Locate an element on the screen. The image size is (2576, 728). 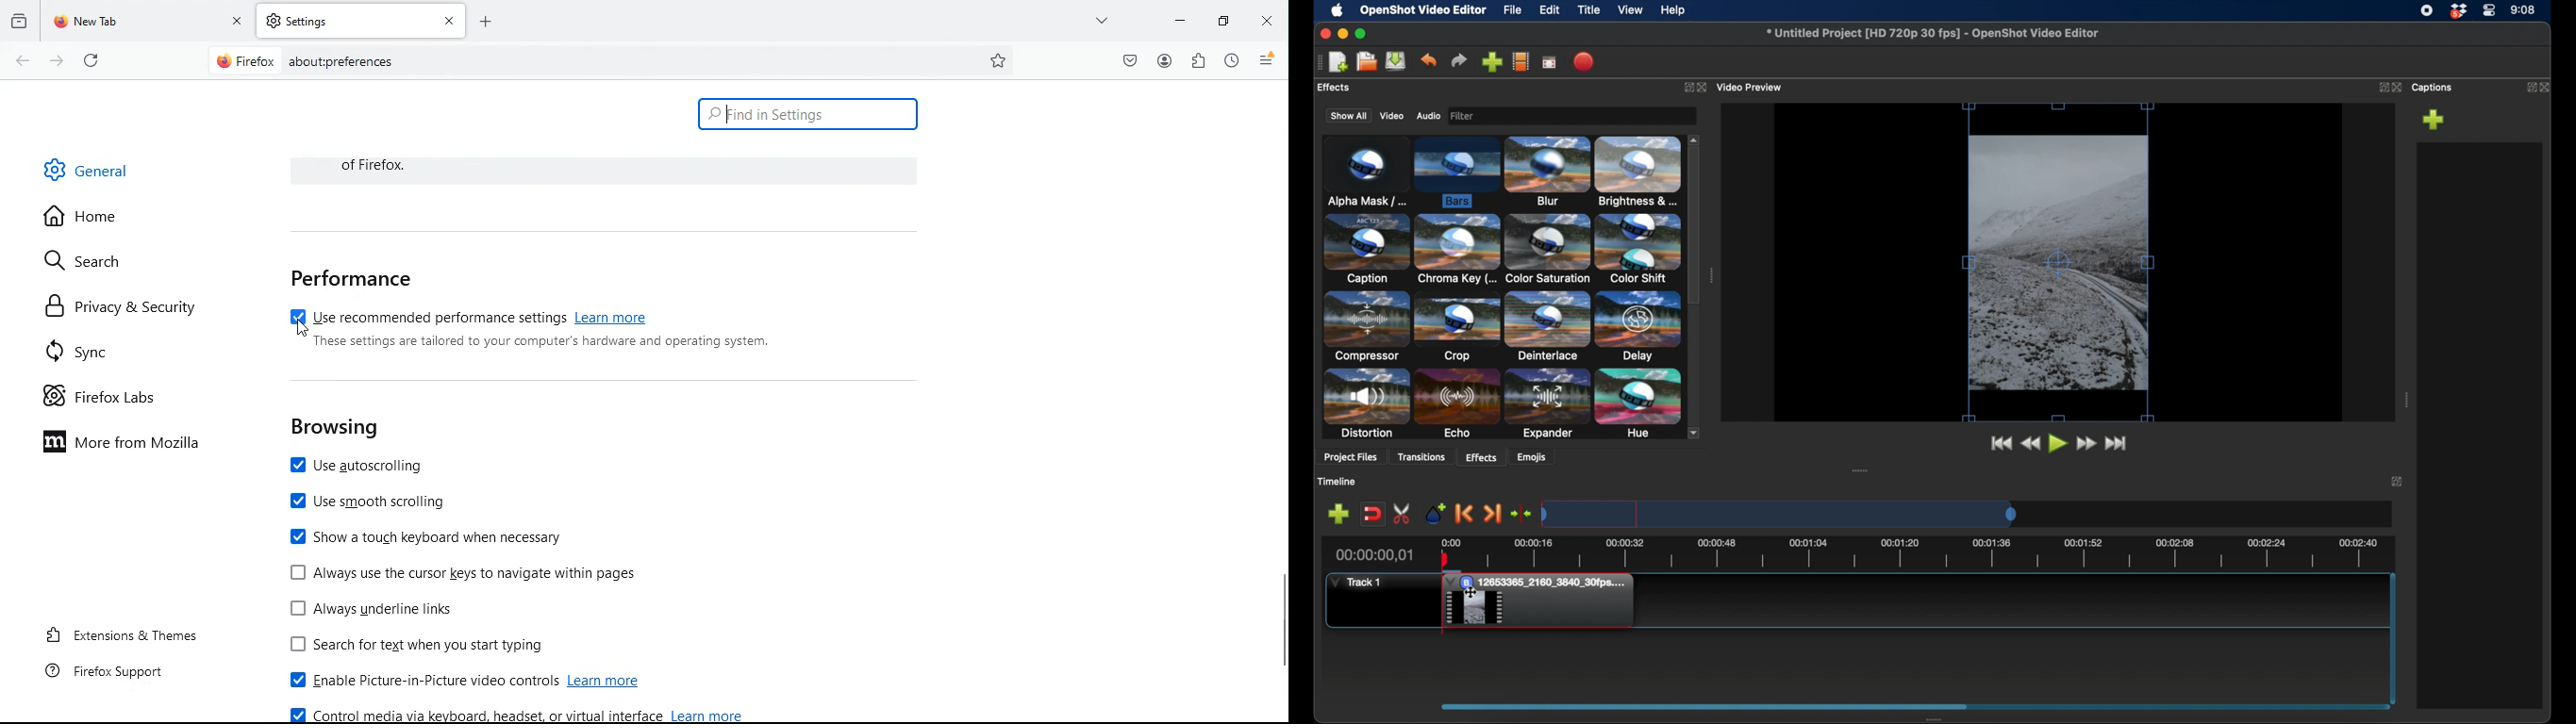
explore profiles is located at coordinates (1521, 62).